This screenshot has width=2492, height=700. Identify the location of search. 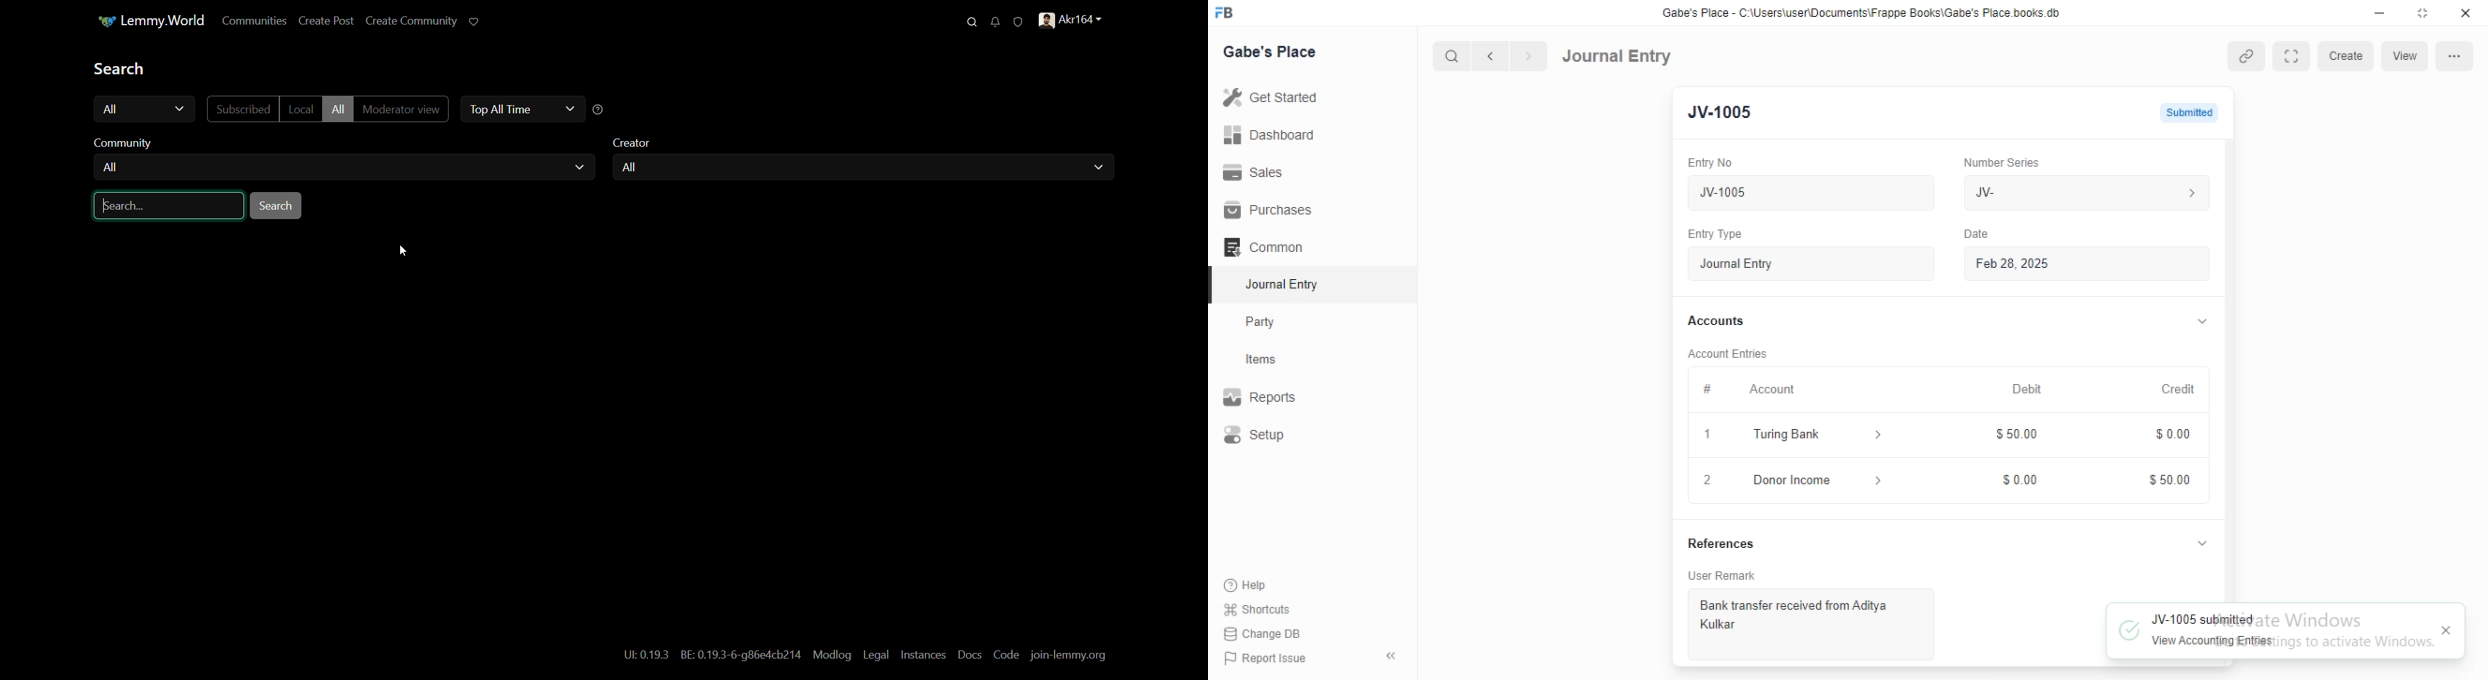
(1453, 56).